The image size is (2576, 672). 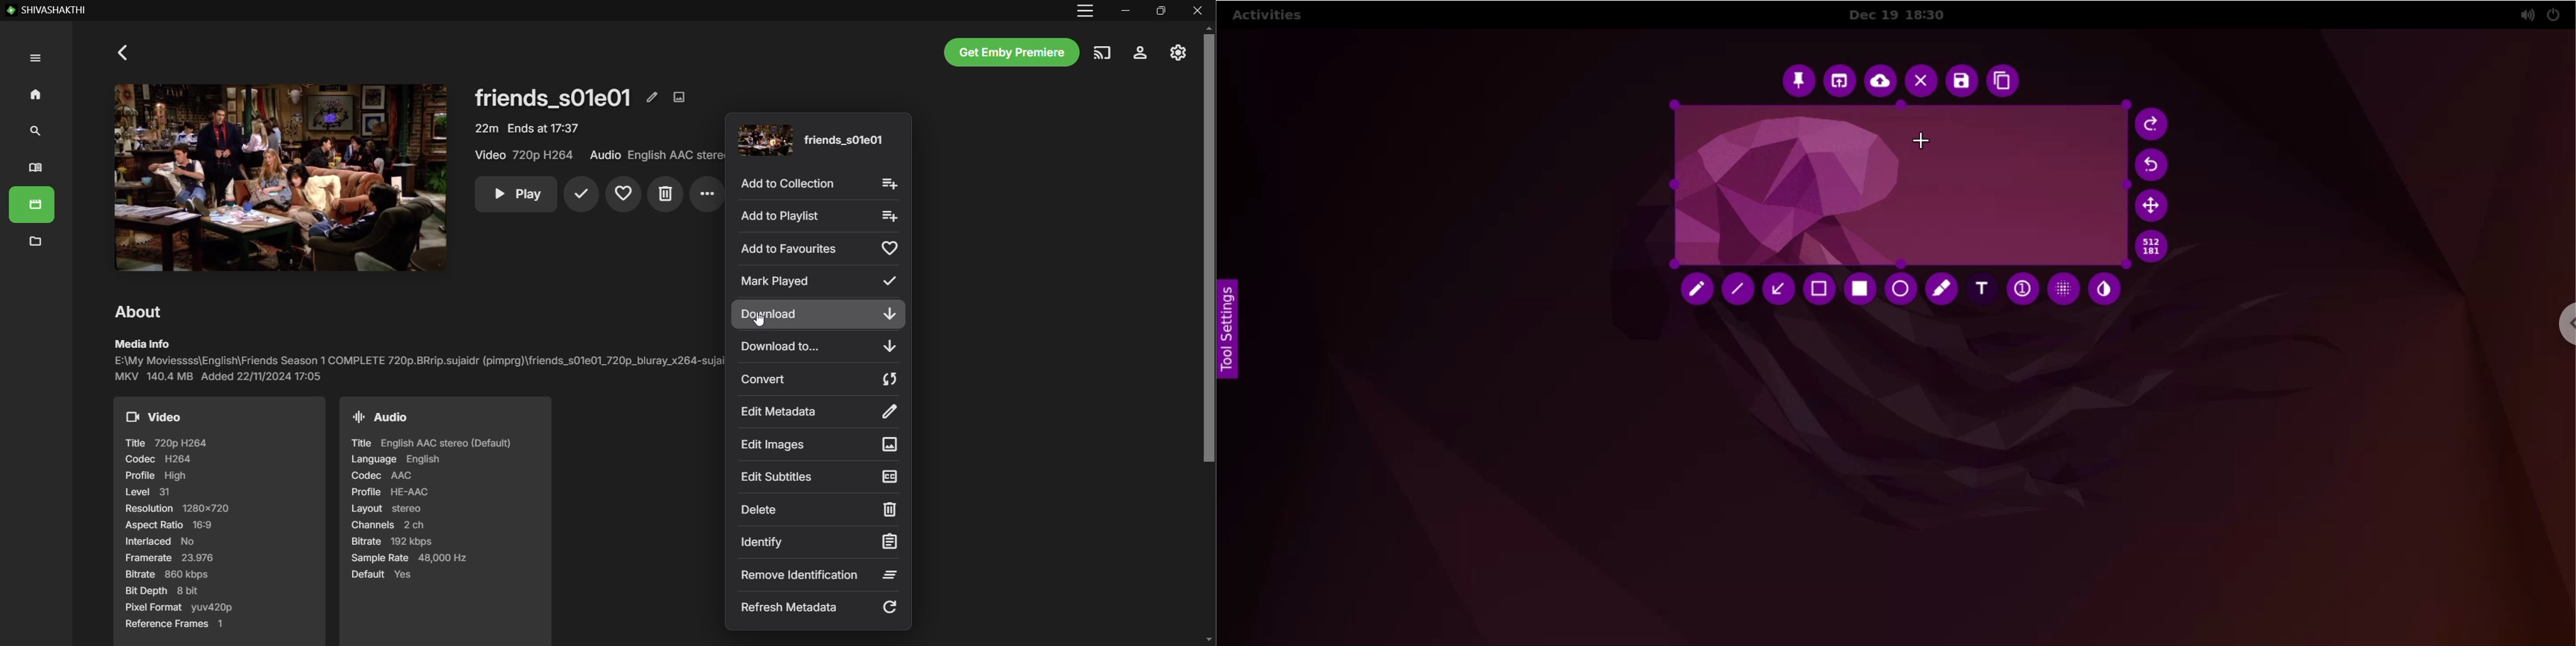 What do you see at coordinates (819, 315) in the screenshot?
I see `Download` at bounding box center [819, 315].